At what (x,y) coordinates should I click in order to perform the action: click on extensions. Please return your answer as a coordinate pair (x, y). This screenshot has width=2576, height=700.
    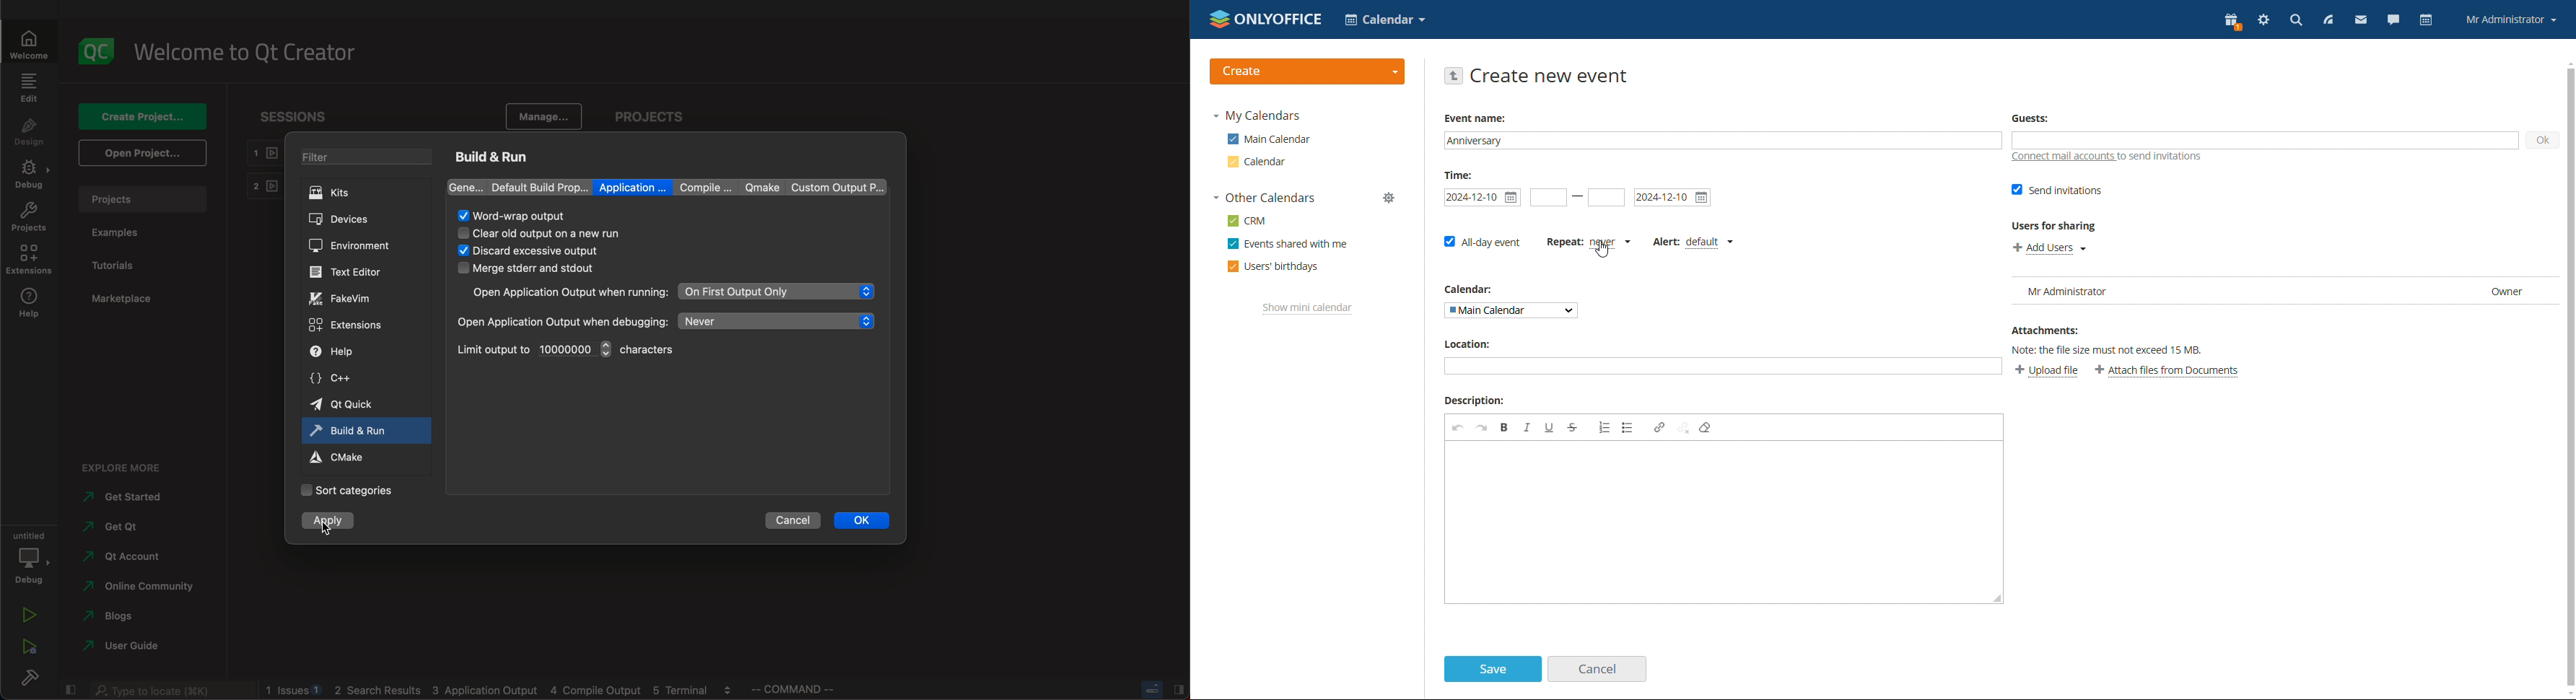
    Looking at the image, I should click on (356, 325).